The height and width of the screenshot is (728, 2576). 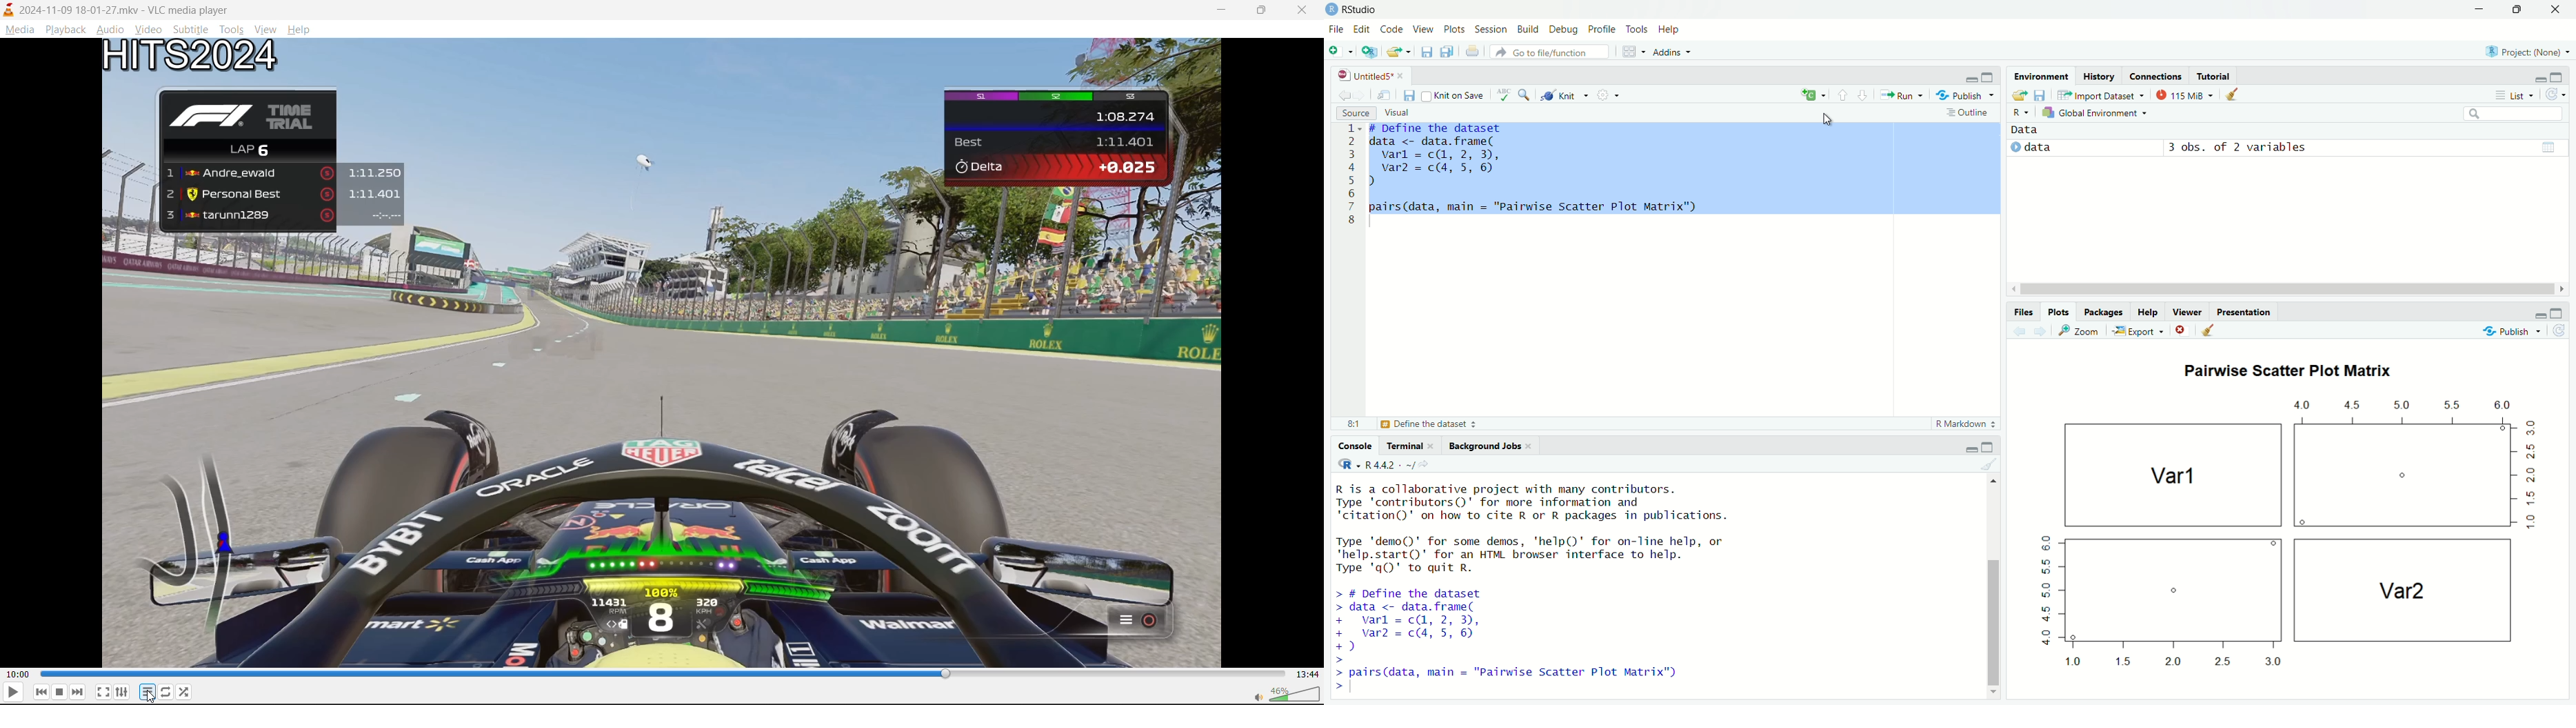 What do you see at coordinates (1456, 95) in the screenshot?
I see `Knit on Save` at bounding box center [1456, 95].